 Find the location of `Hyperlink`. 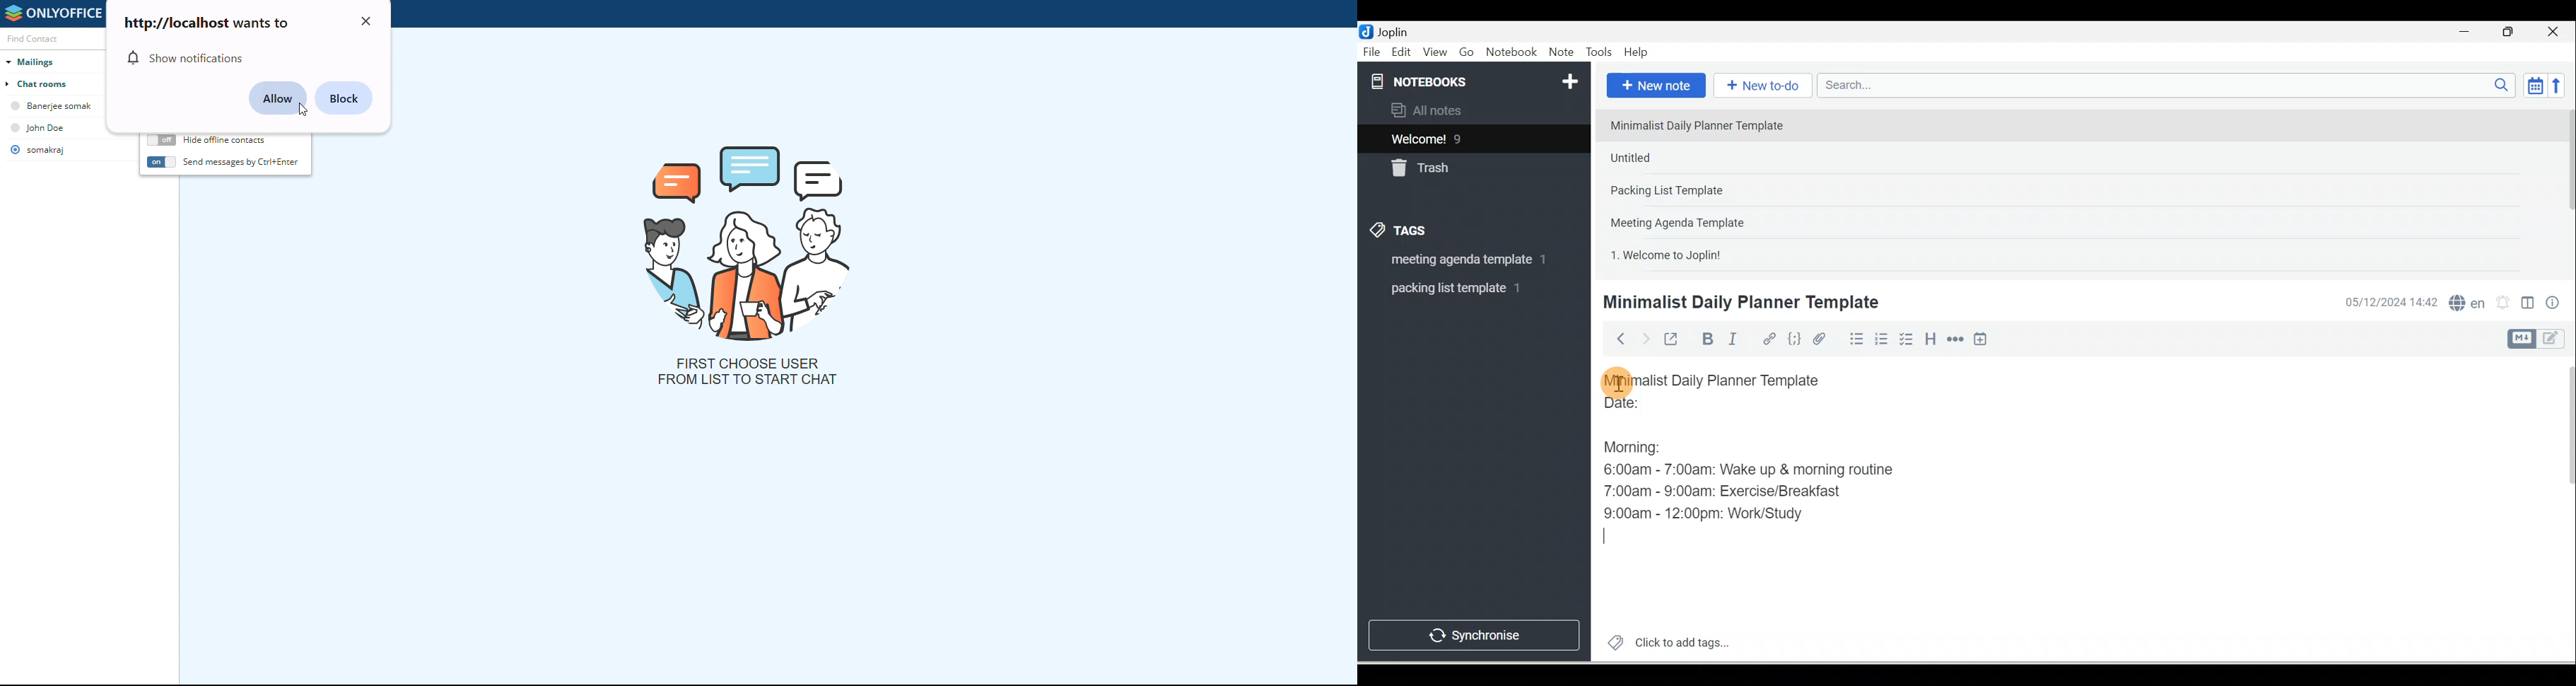

Hyperlink is located at coordinates (1768, 340).